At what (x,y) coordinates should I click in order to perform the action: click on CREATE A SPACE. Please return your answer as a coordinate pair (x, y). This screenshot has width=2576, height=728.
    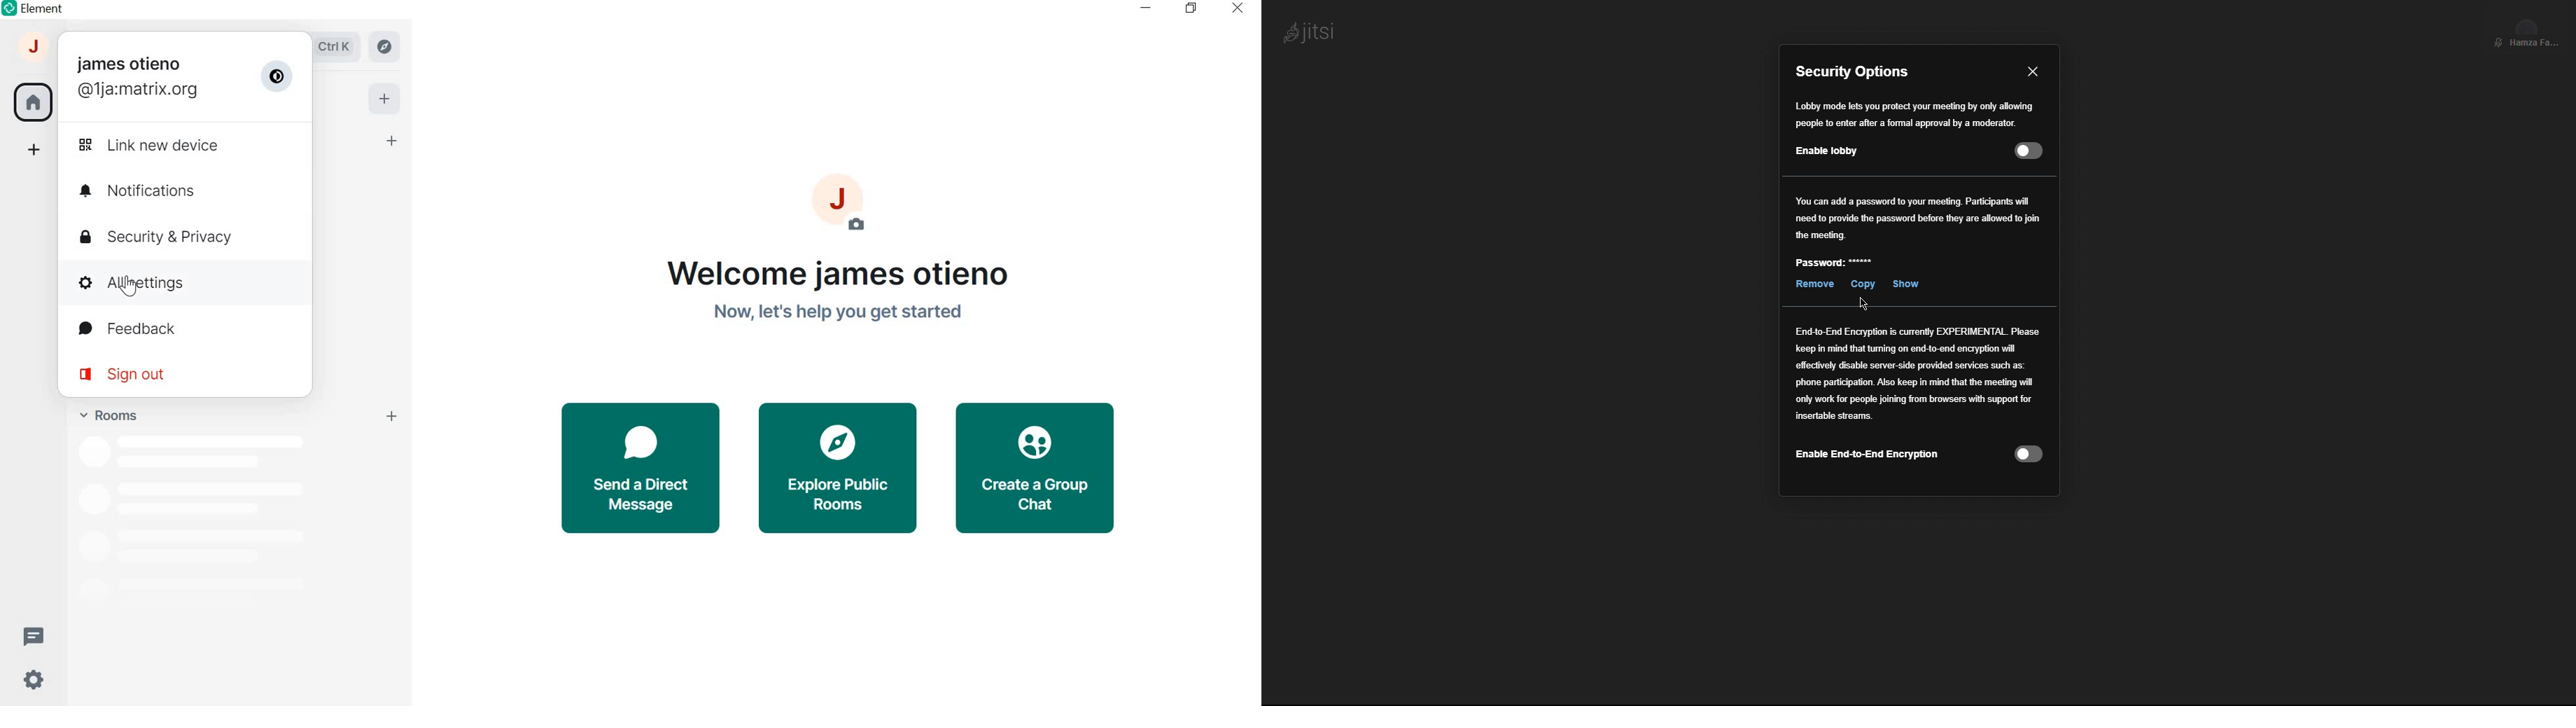
    Looking at the image, I should click on (35, 152).